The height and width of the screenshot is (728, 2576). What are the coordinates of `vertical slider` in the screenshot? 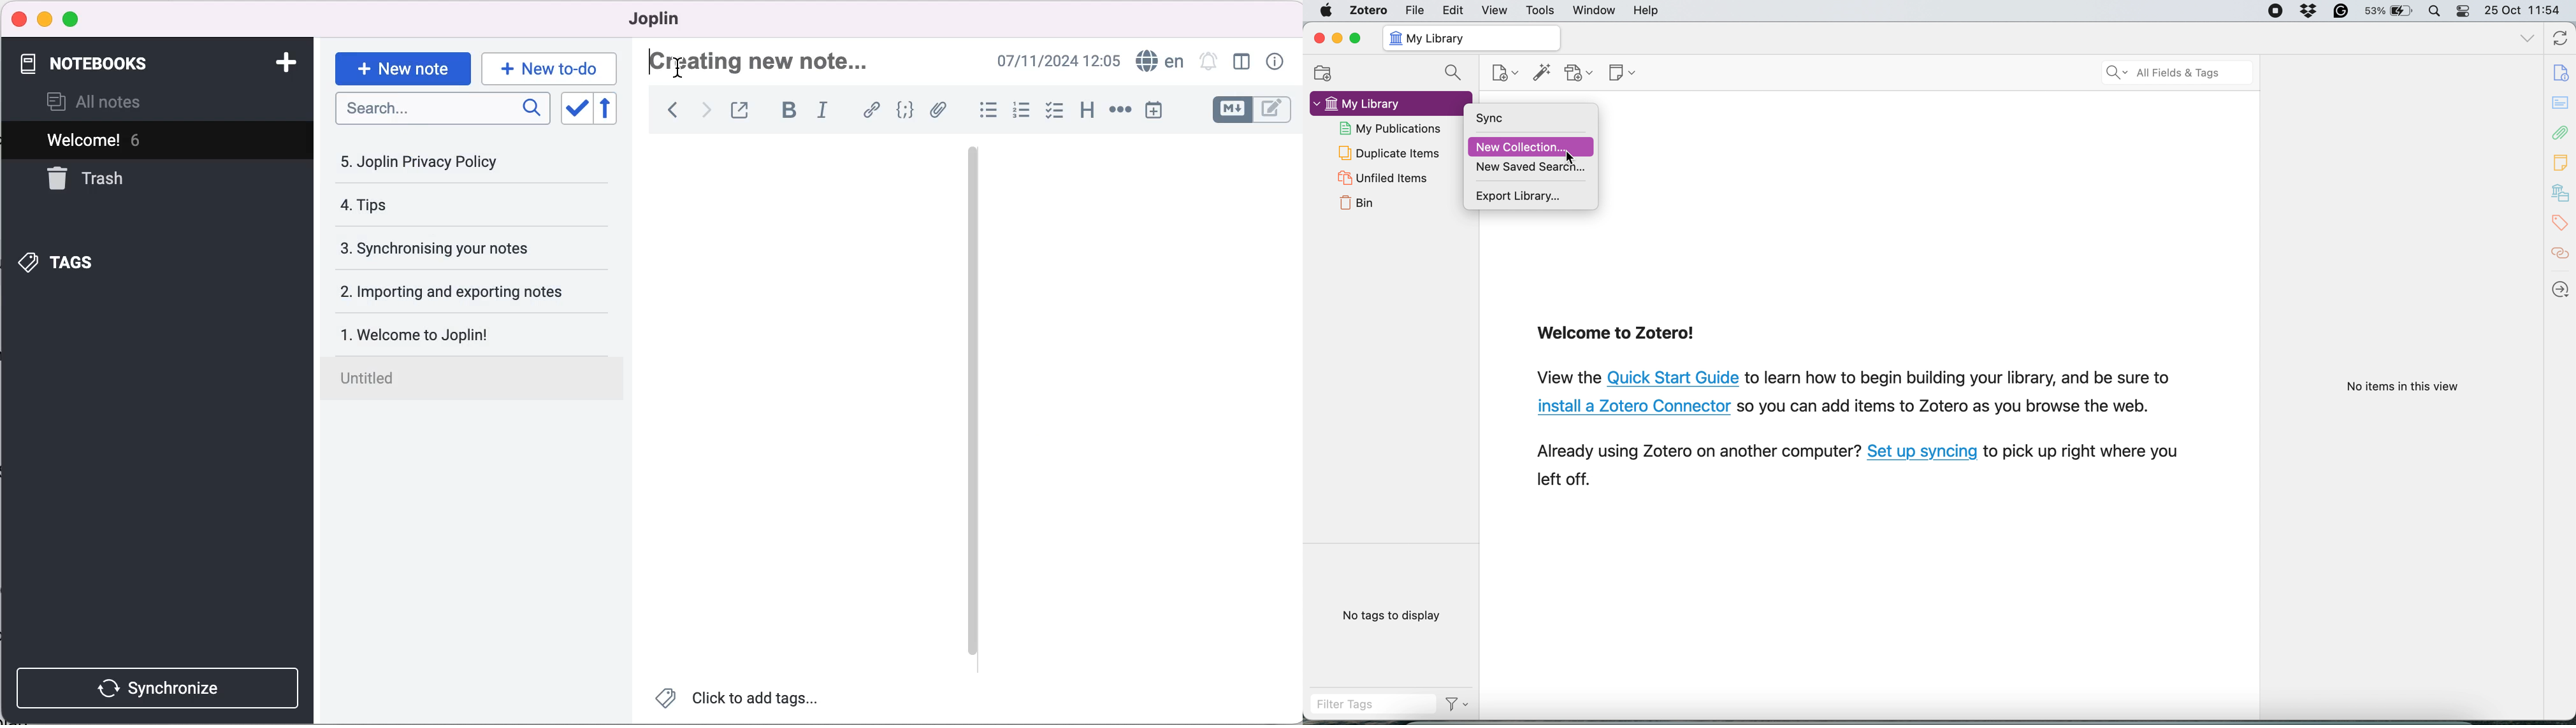 It's located at (974, 178).